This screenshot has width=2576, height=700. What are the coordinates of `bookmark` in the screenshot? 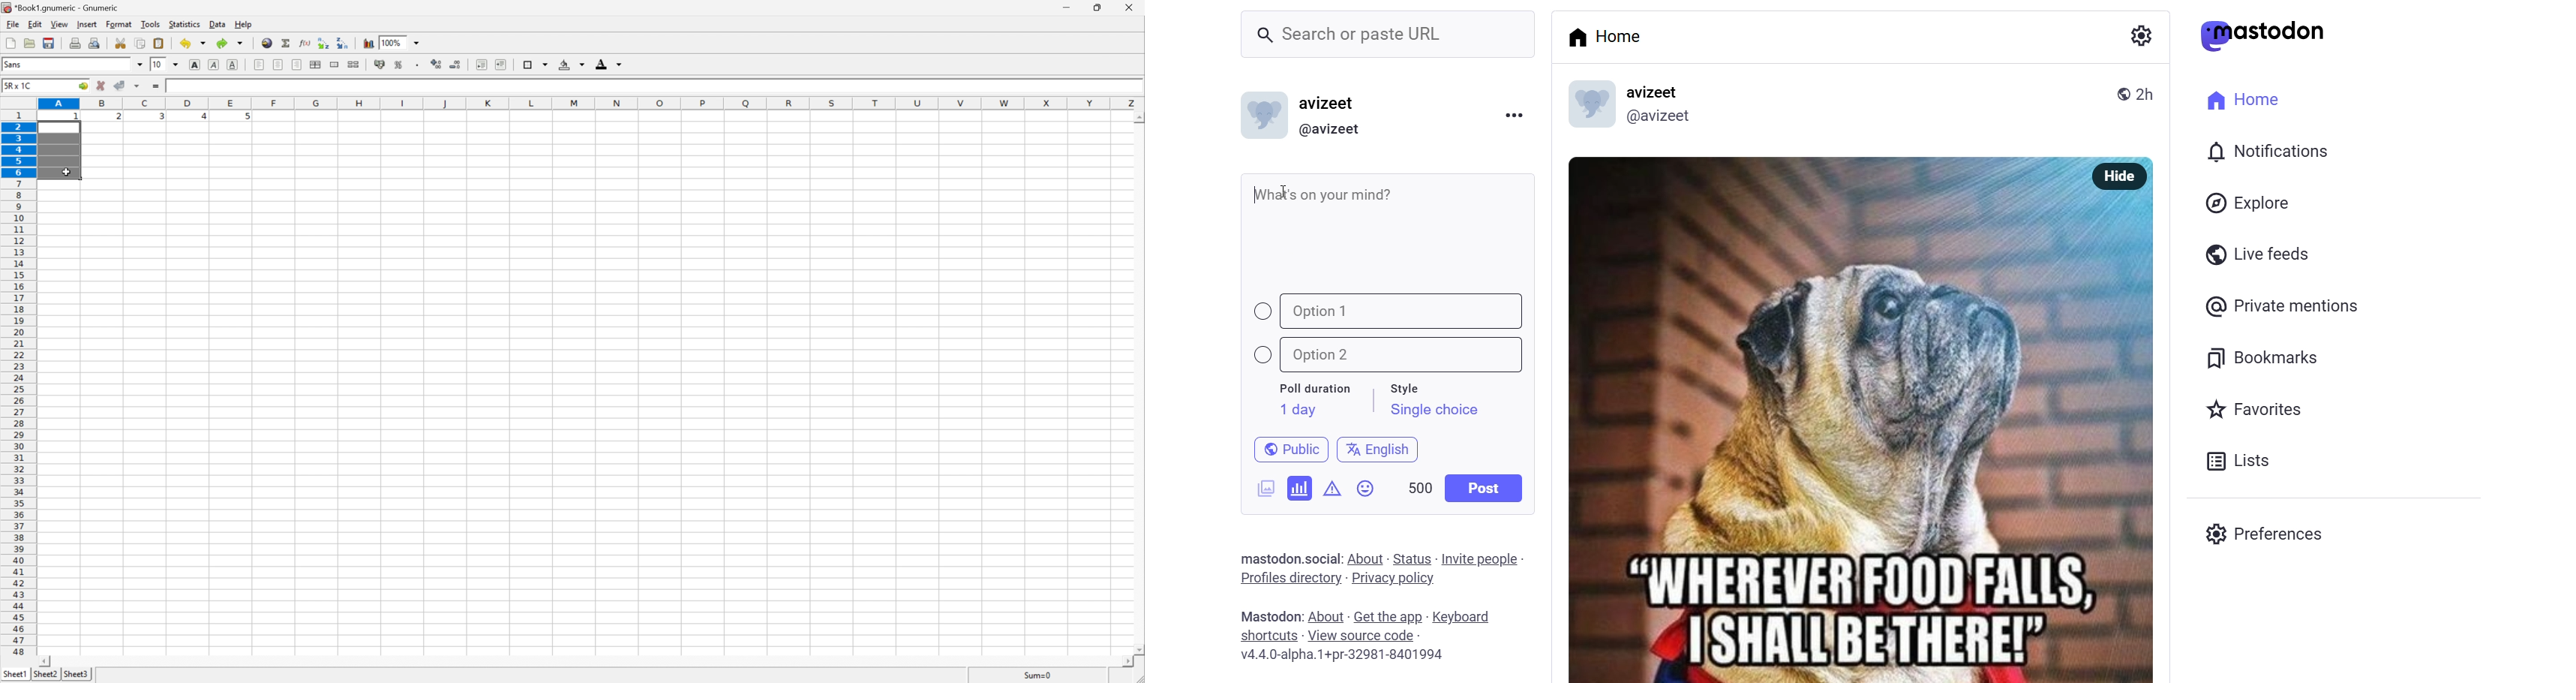 It's located at (2265, 356).